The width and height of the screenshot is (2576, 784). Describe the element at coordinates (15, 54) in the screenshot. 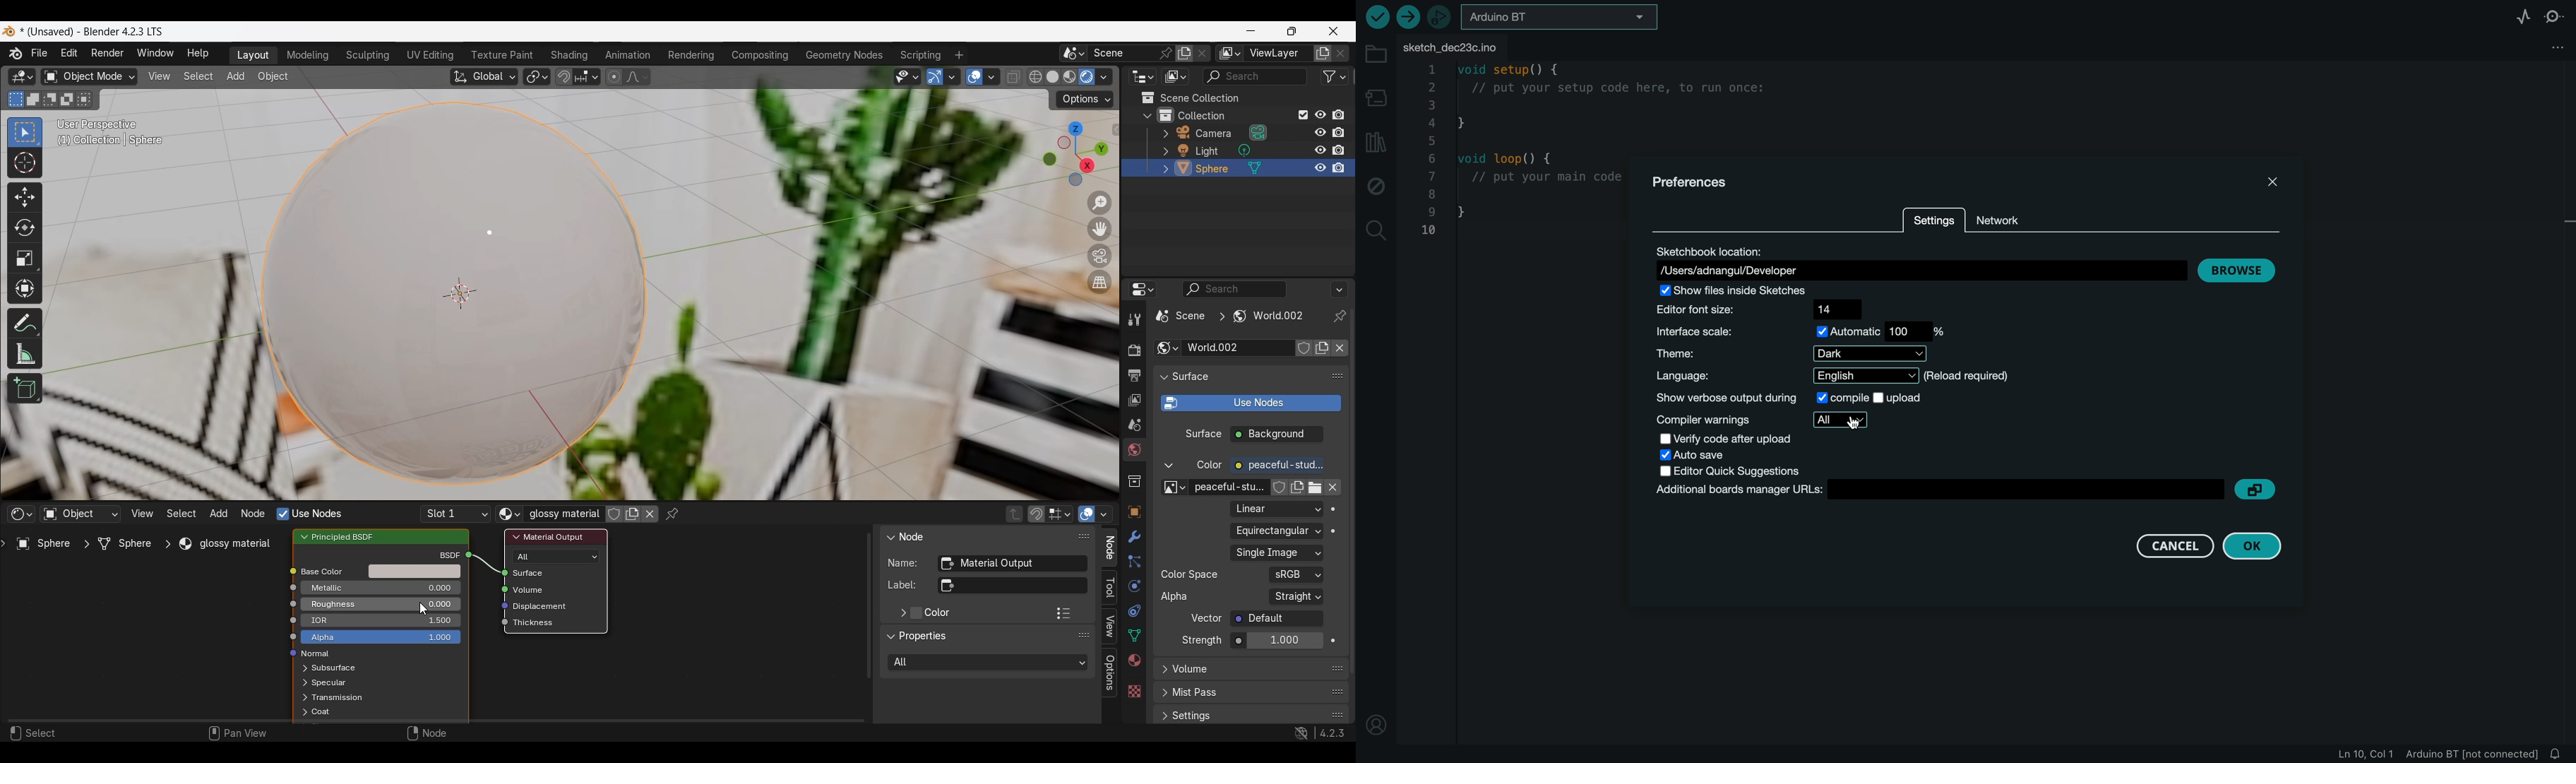

I see `About software` at that location.